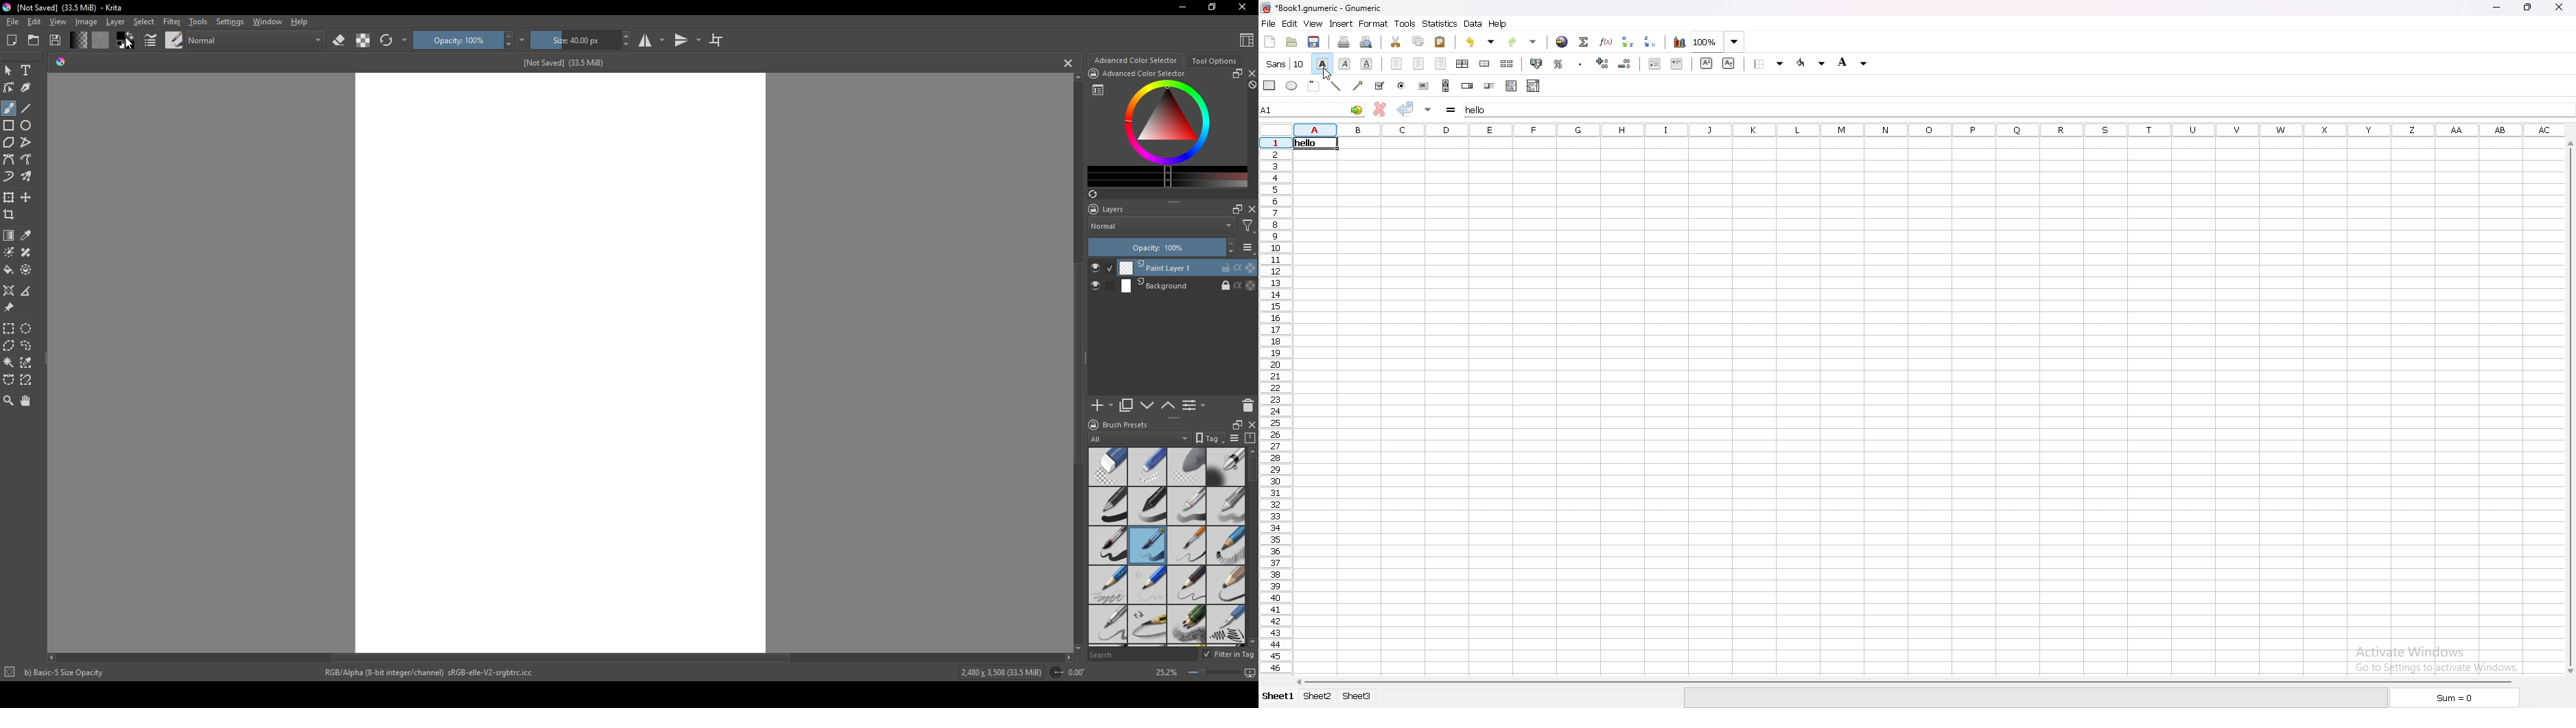 The image size is (2576, 728). I want to click on merge cell, so click(1486, 63).